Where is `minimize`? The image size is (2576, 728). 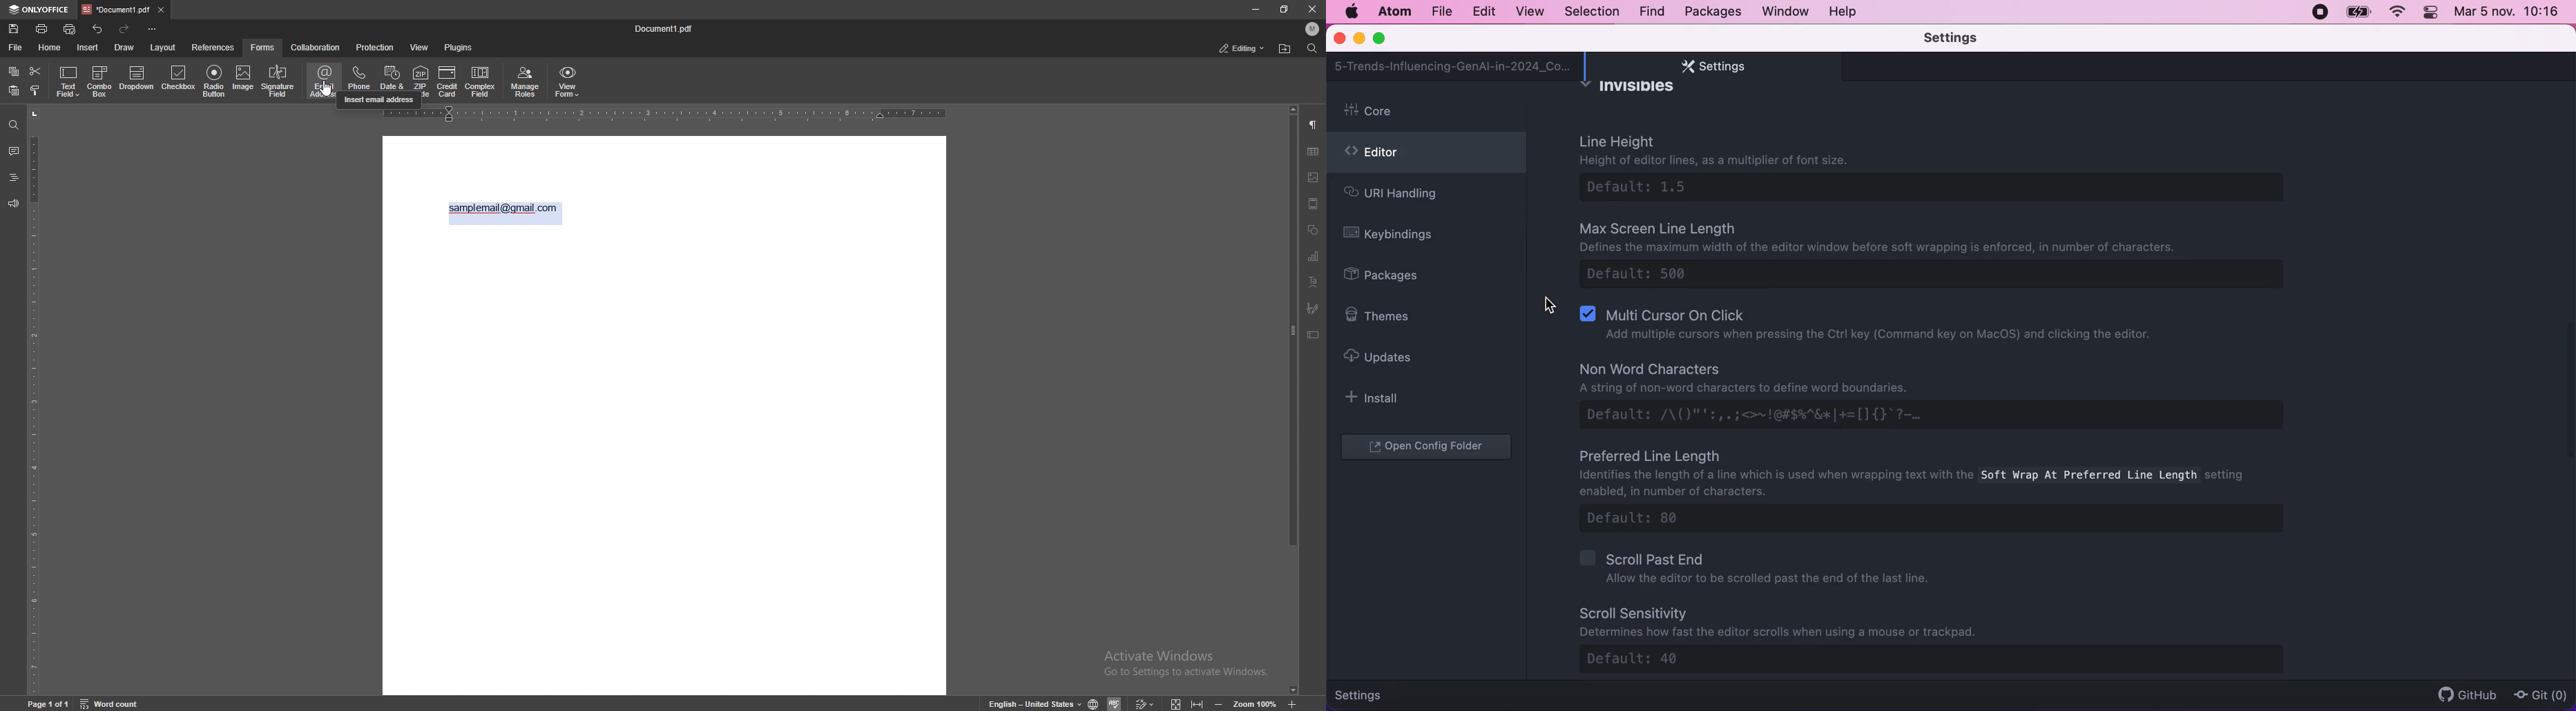
minimize is located at coordinates (1359, 40).